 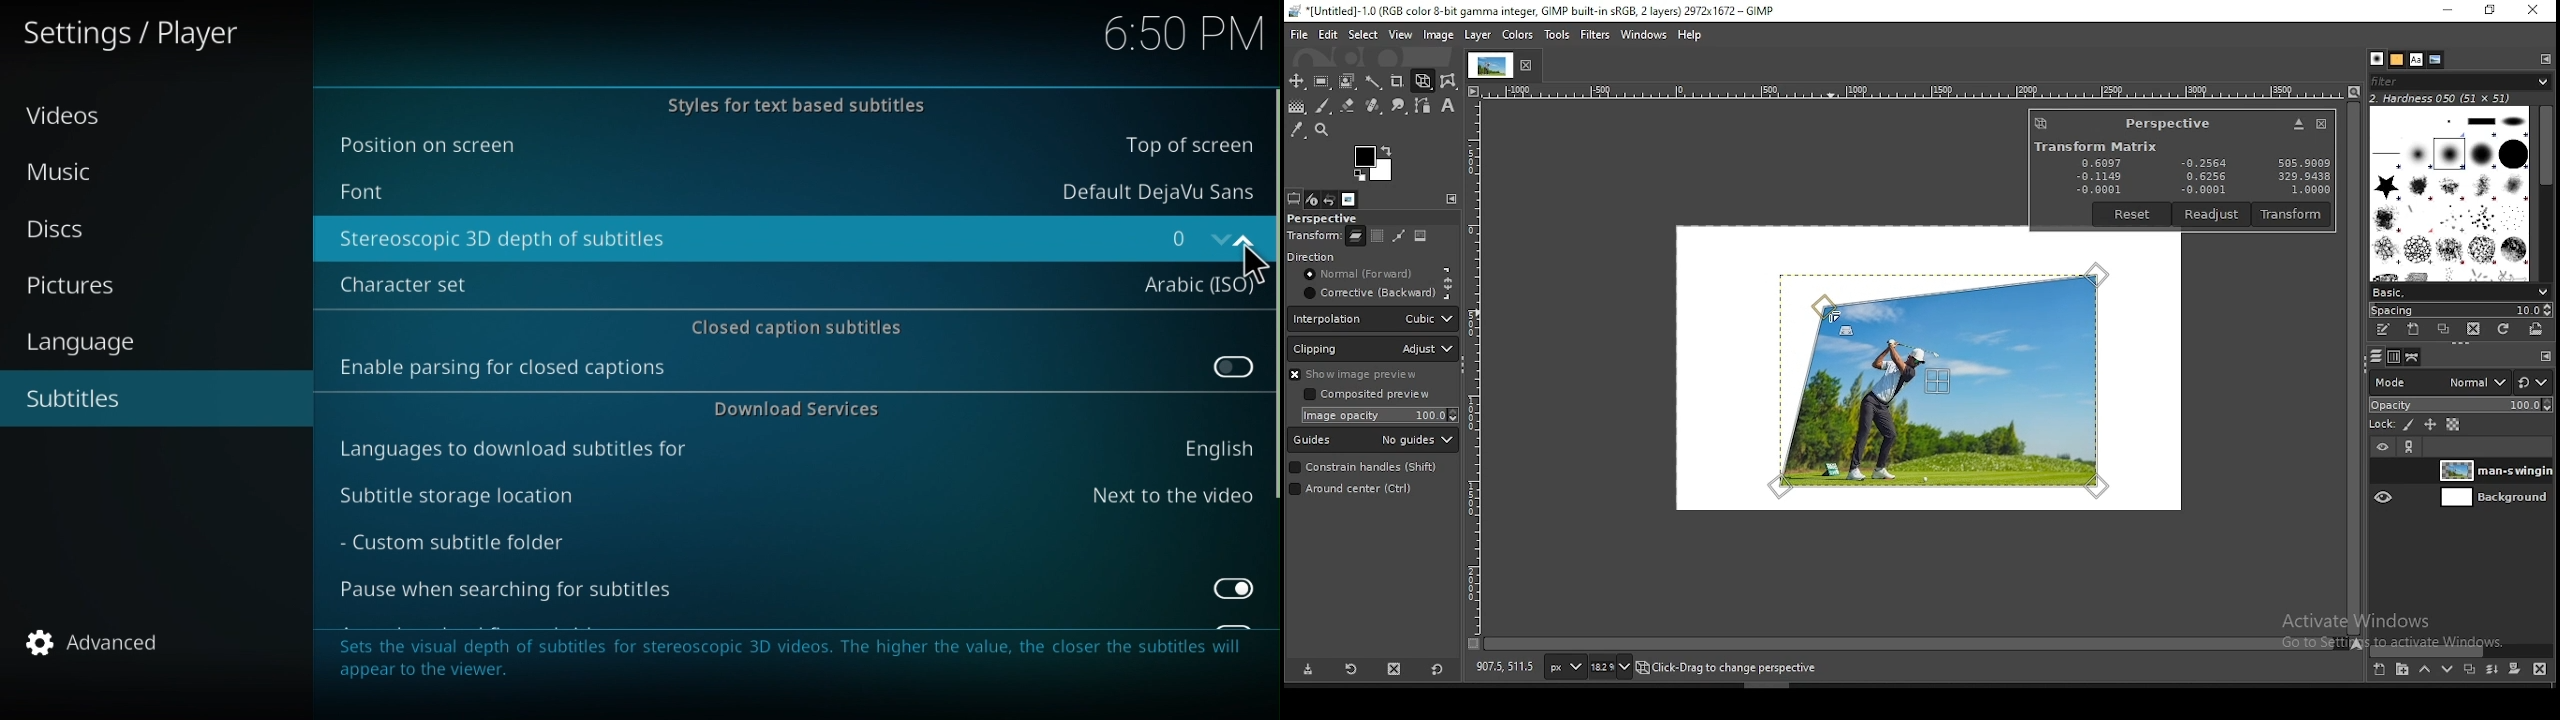 I want to click on man-swinging-golf-course.jpg (82.5), so click(x=1737, y=670).